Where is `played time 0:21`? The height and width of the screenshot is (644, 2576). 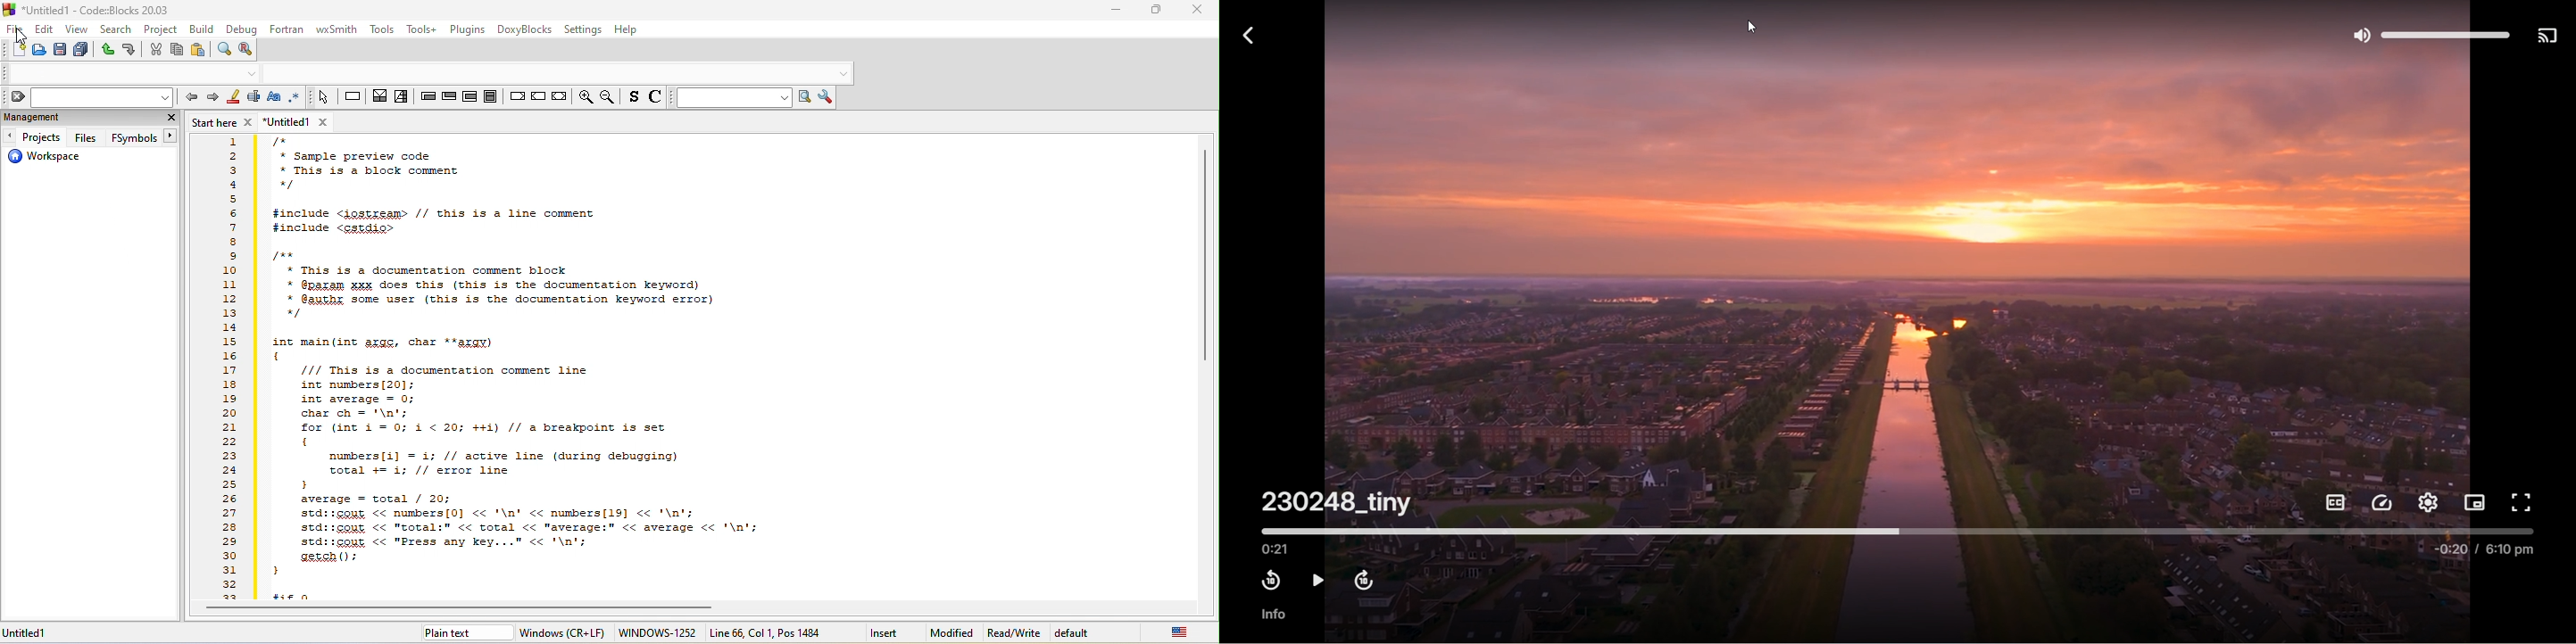
played time 0:21 is located at coordinates (1281, 550).